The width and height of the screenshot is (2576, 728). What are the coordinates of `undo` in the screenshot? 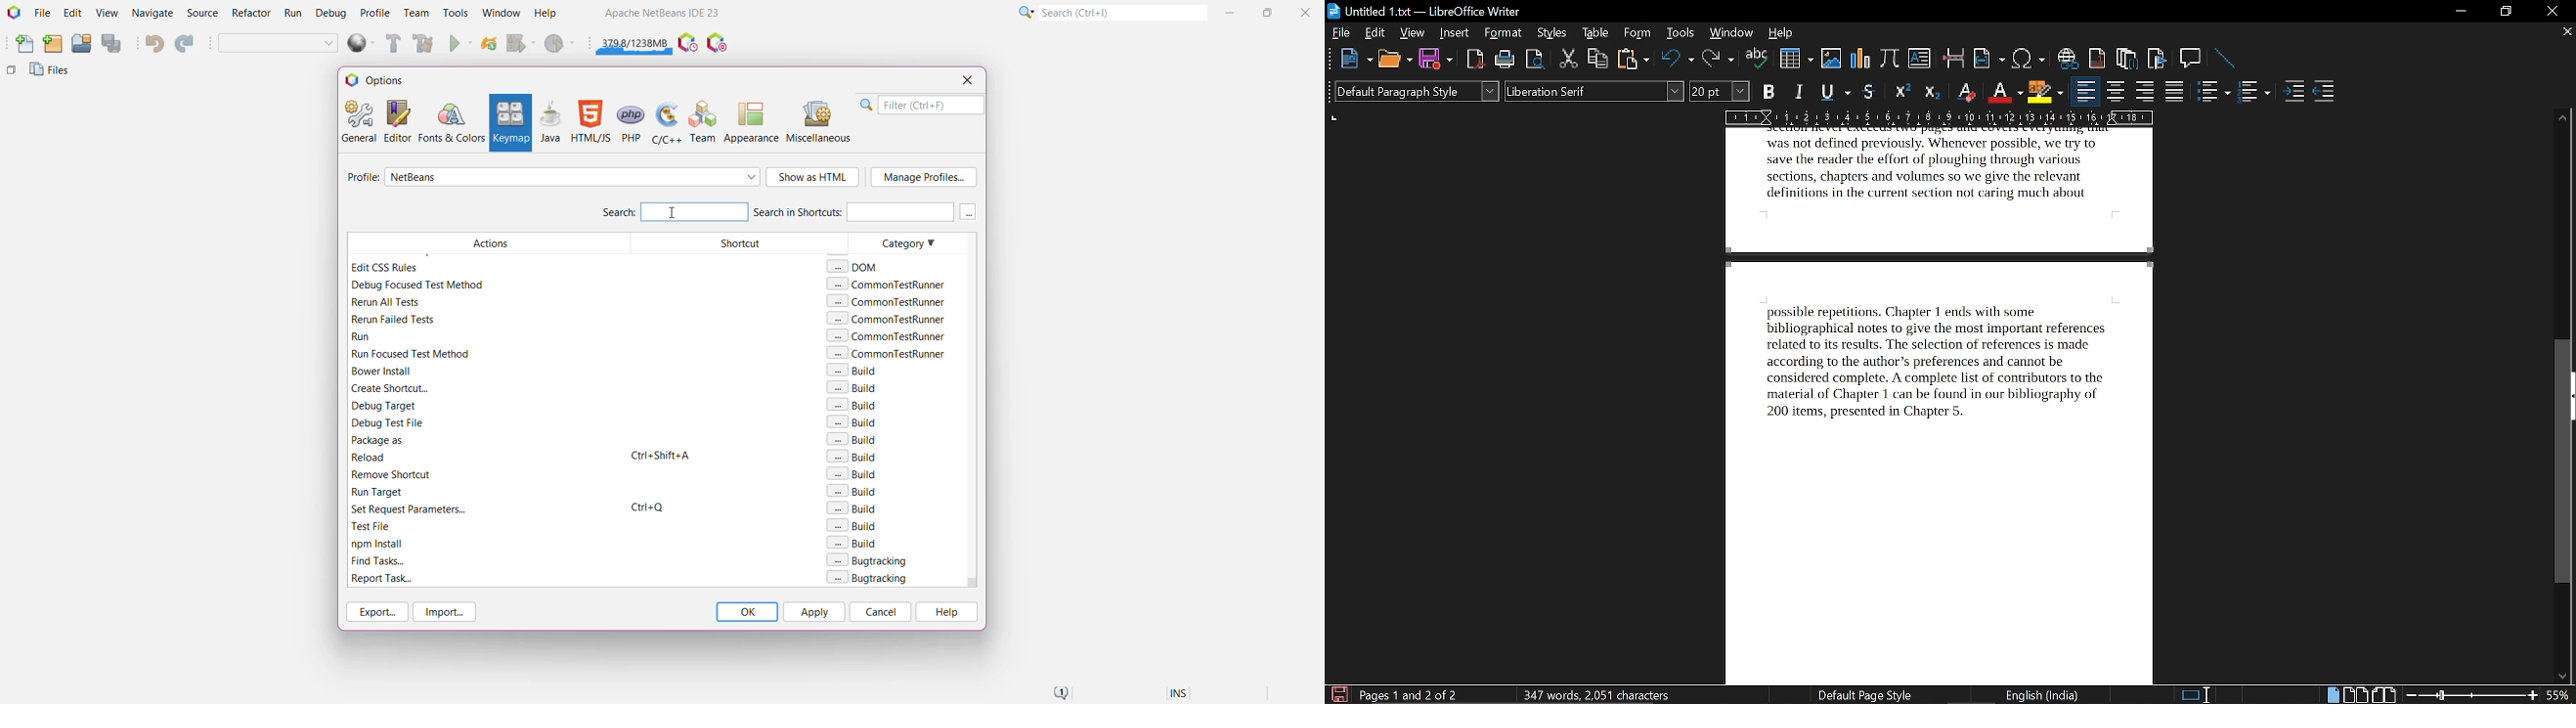 It's located at (1678, 60).